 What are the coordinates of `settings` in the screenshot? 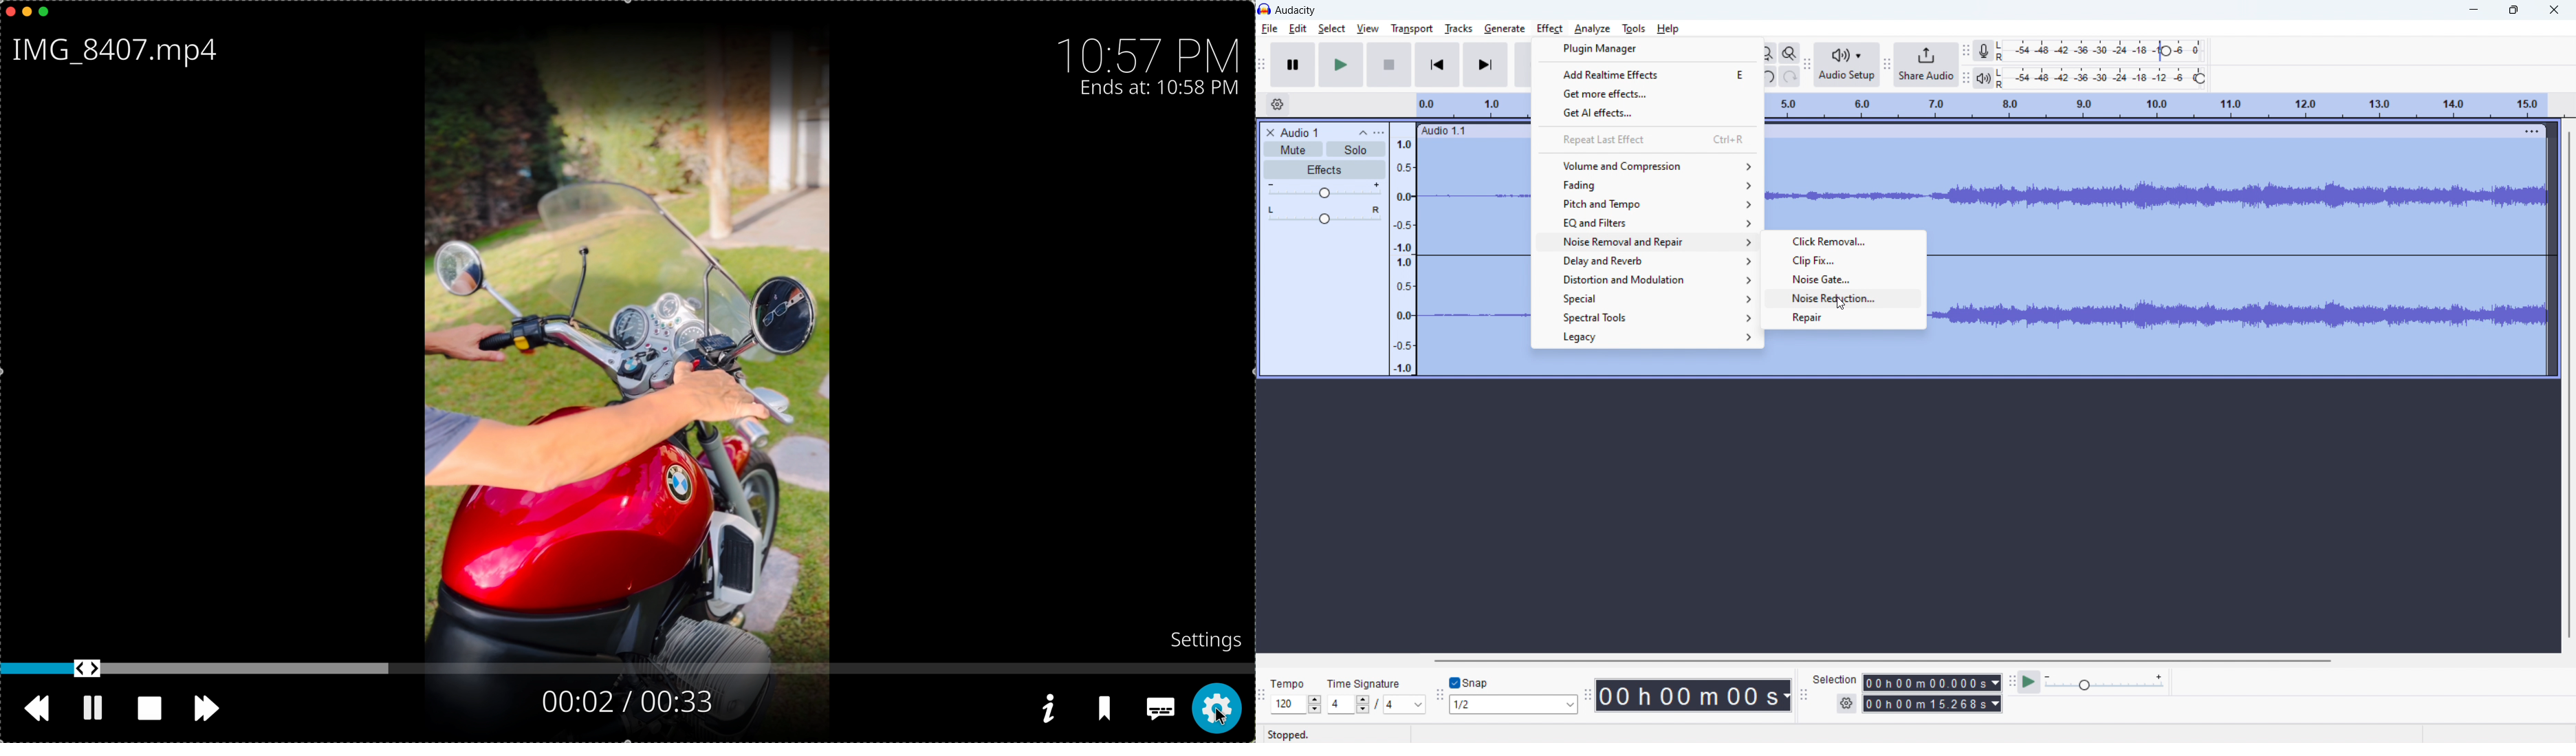 It's located at (1208, 639).